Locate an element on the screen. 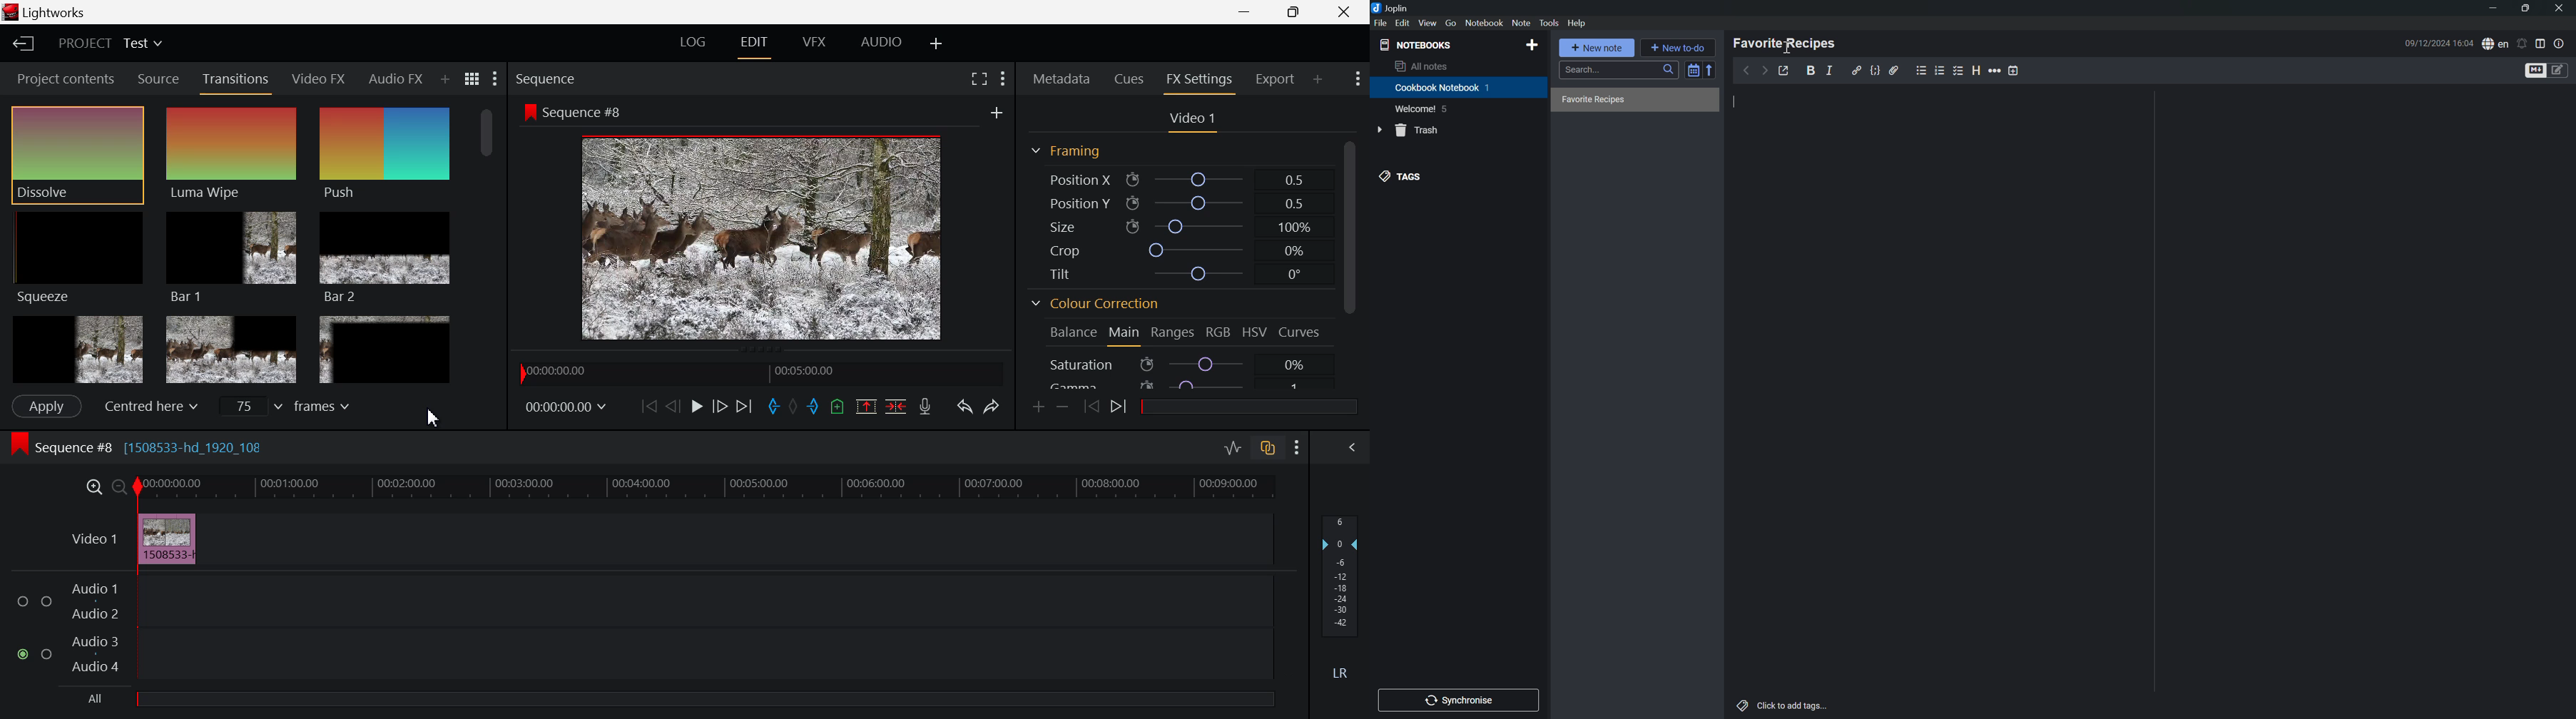 This screenshot has width=2576, height=728. Cookbook Notebook 1 is located at coordinates (1443, 88).